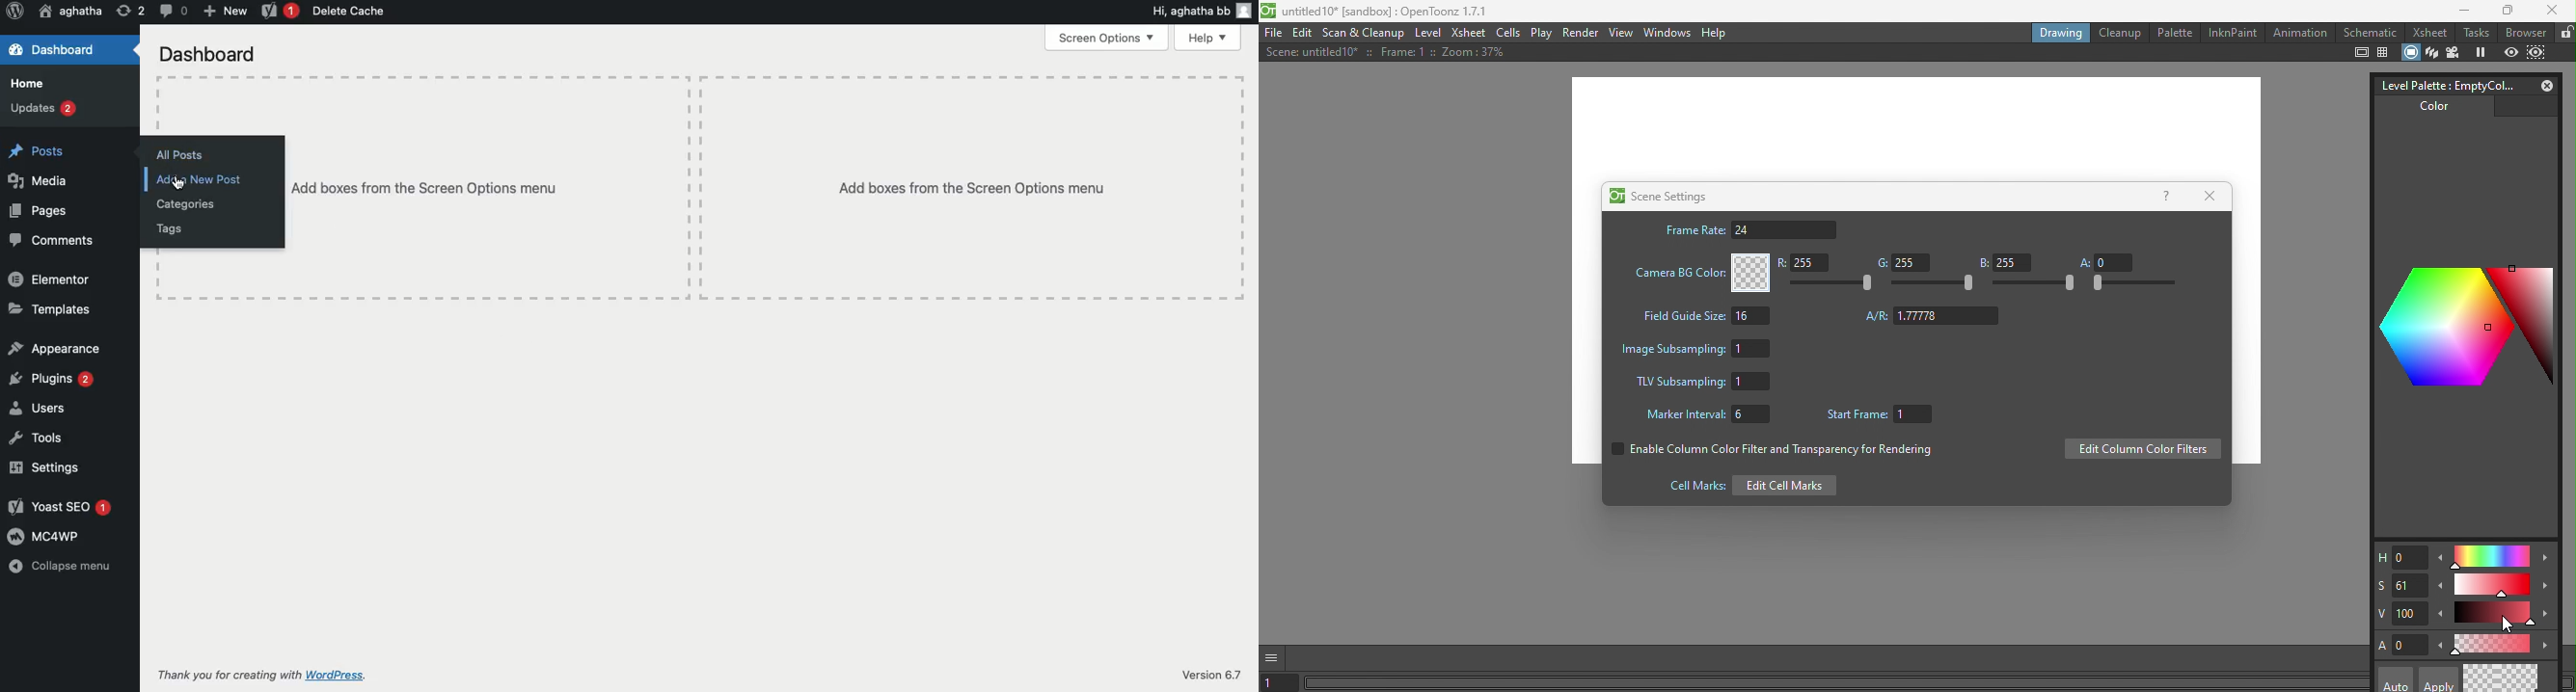 The height and width of the screenshot is (700, 2576). What do you see at coordinates (1837, 684) in the screenshot?
I see `Horizontal scroll bar` at bounding box center [1837, 684].